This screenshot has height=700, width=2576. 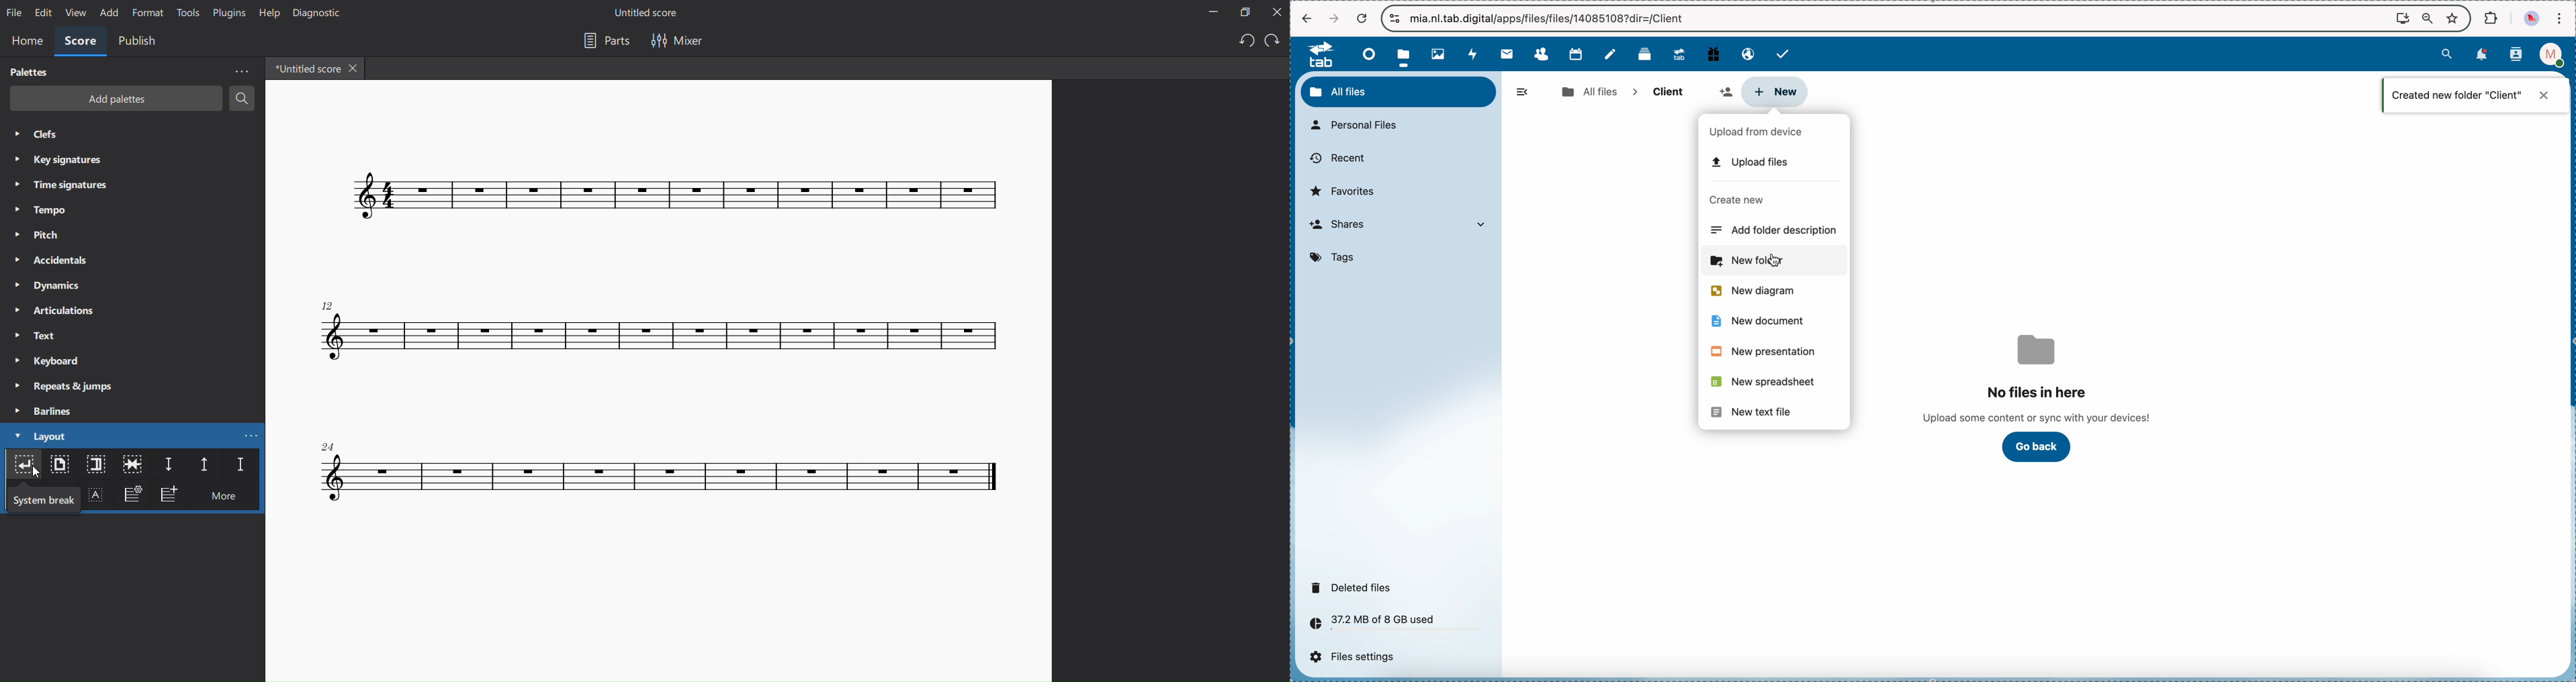 I want to click on score, so click(x=663, y=477).